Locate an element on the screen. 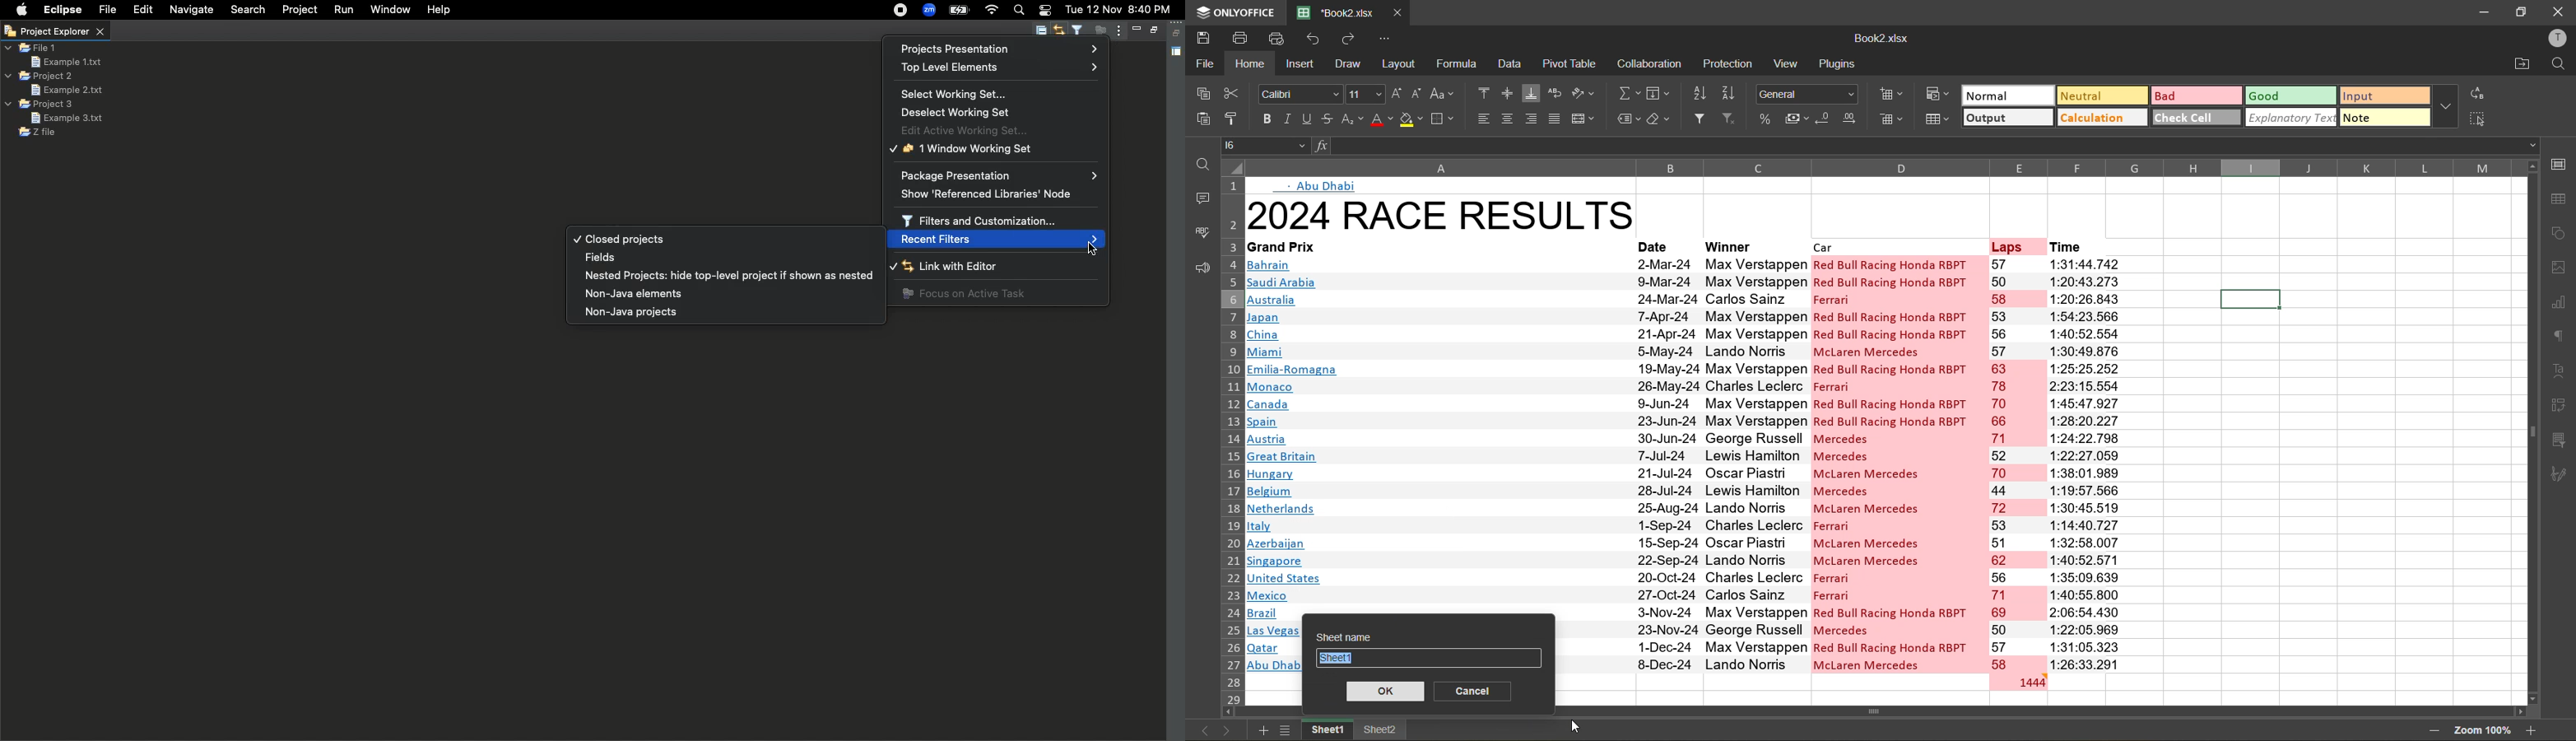  layout is located at coordinates (1401, 64).